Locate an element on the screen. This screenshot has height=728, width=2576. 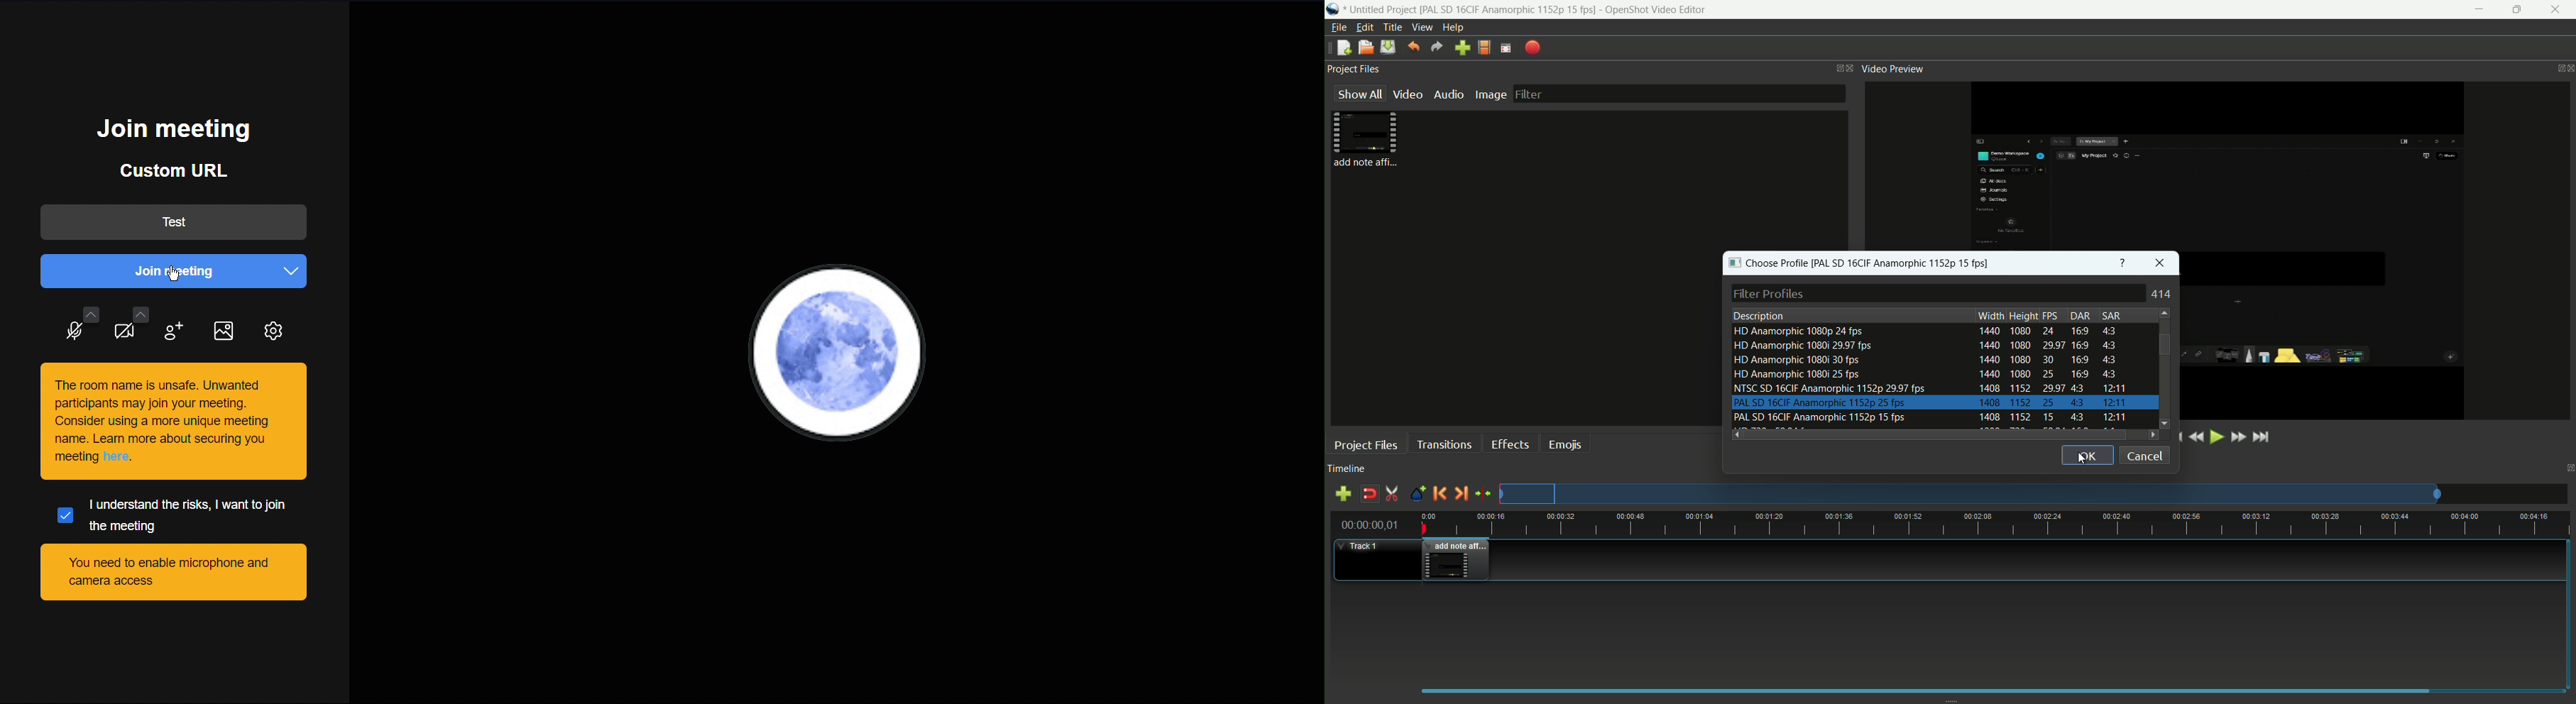
time is located at coordinates (2003, 524).